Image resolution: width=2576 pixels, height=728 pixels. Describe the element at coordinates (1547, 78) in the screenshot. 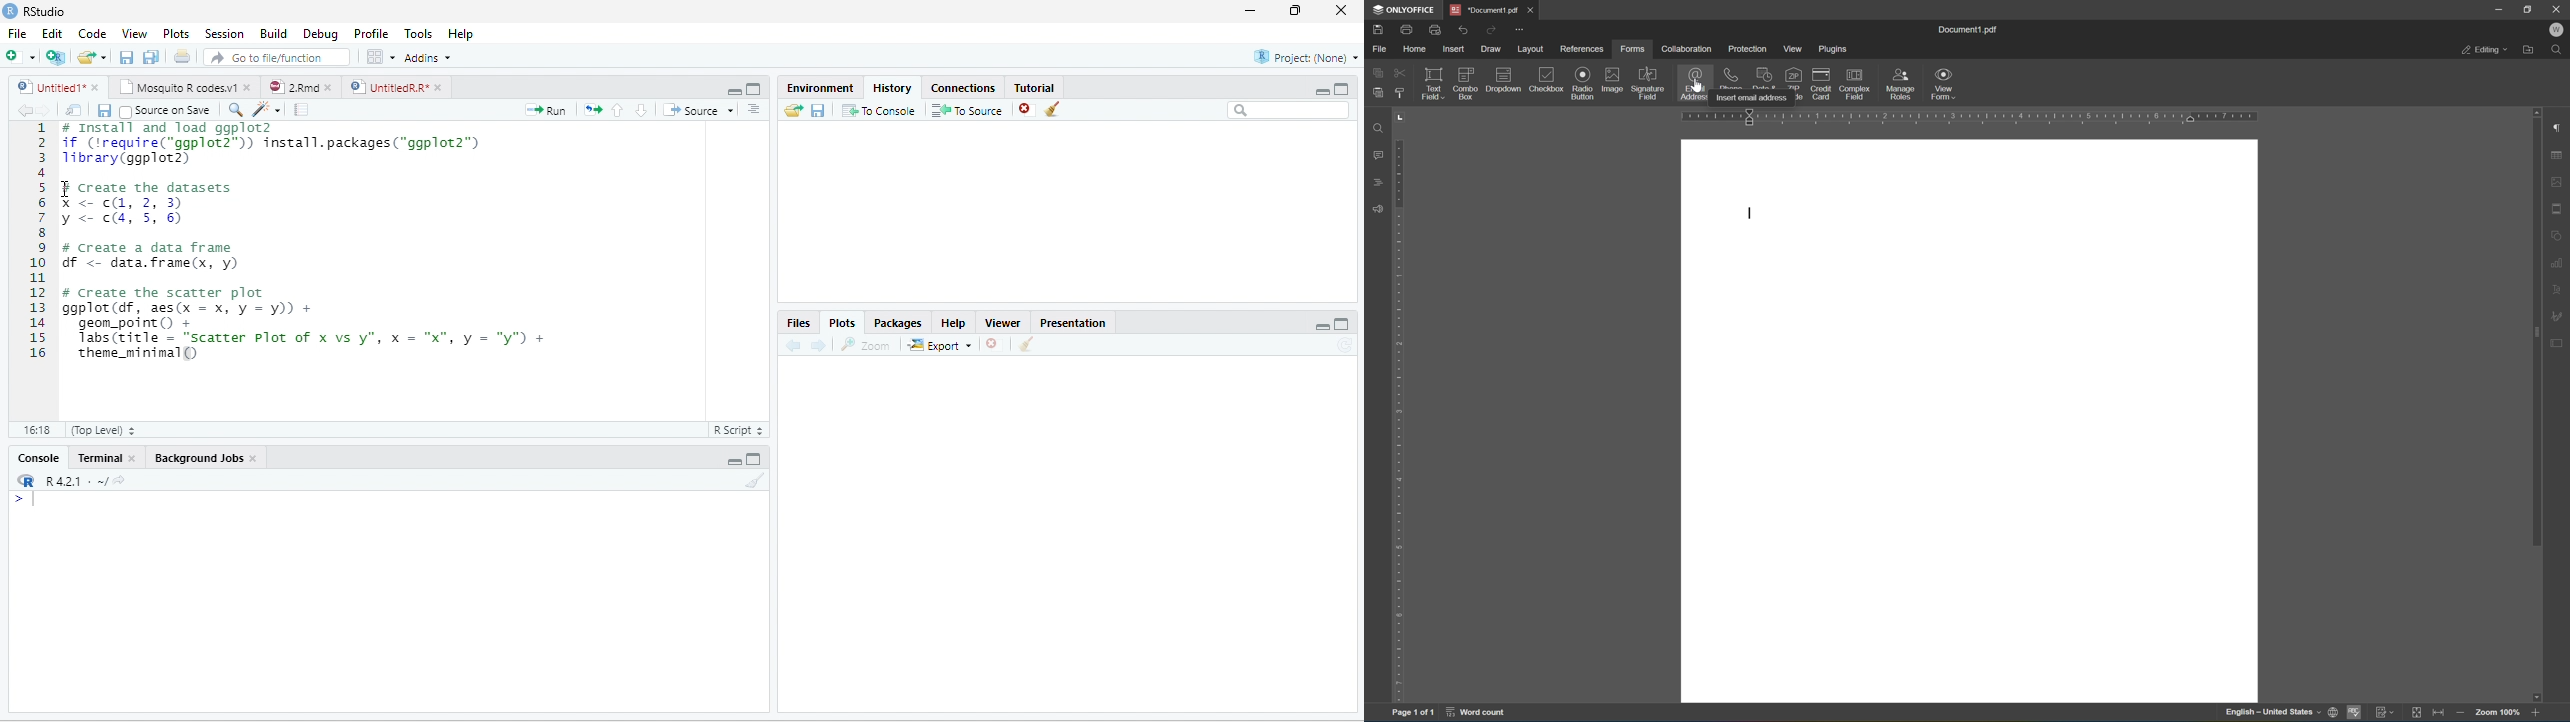

I see `checkbox` at that location.